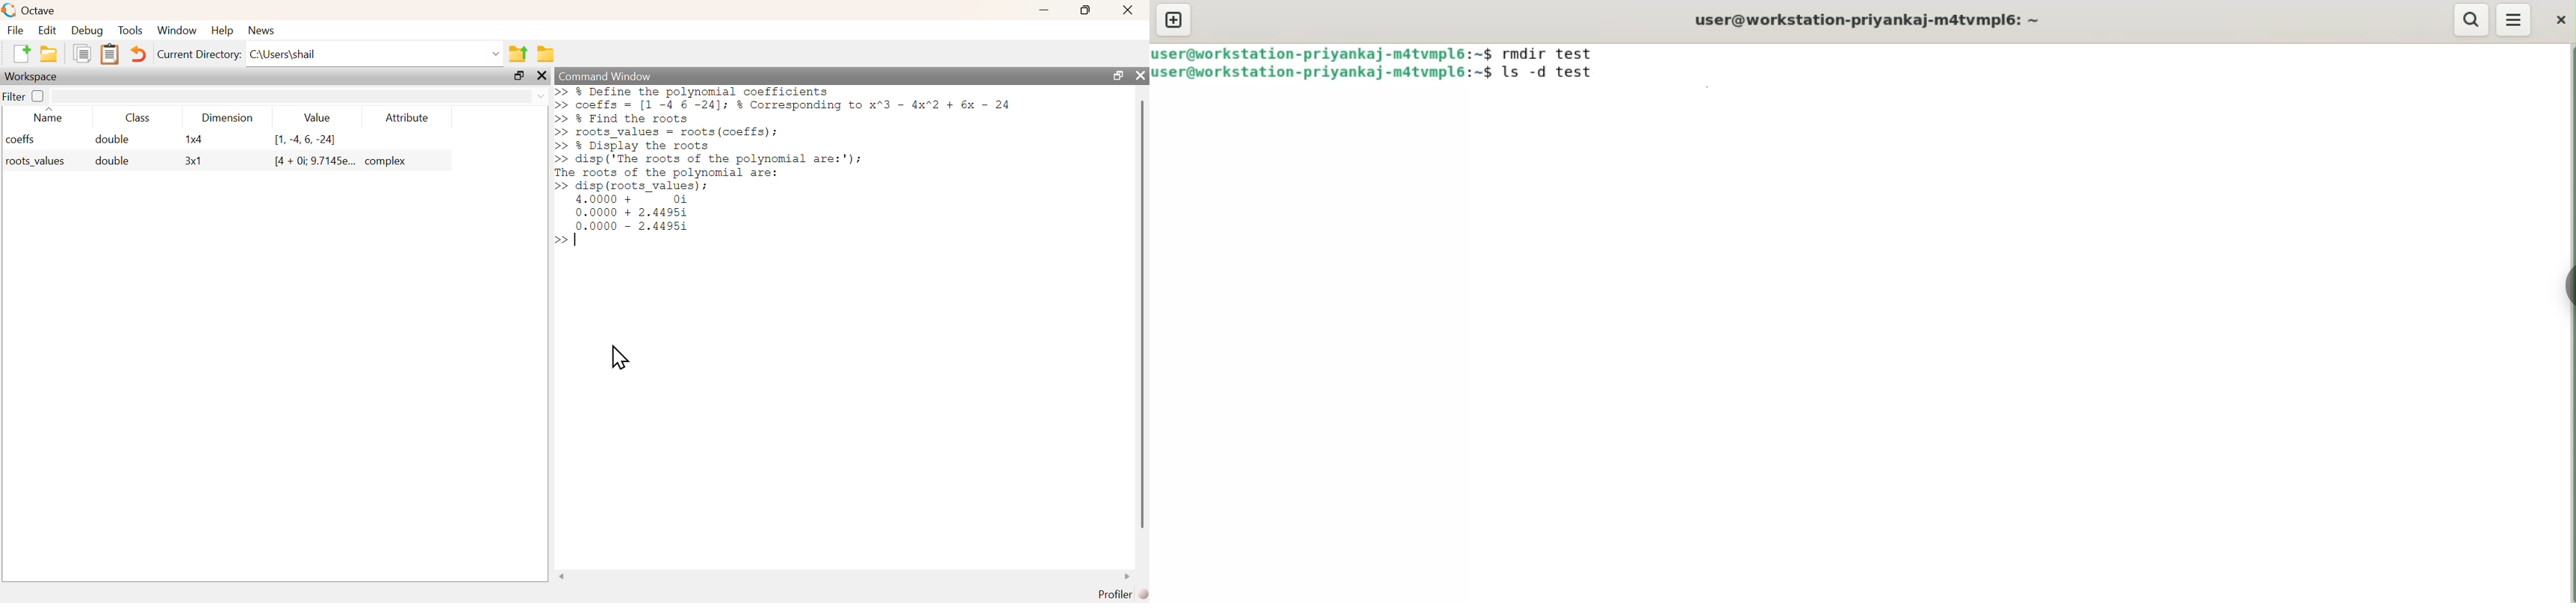 The width and height of the screenshot is (2576, 616). Describe the element at coordinates (224, 118) in the screenshot. I see `Dimension` at that location.